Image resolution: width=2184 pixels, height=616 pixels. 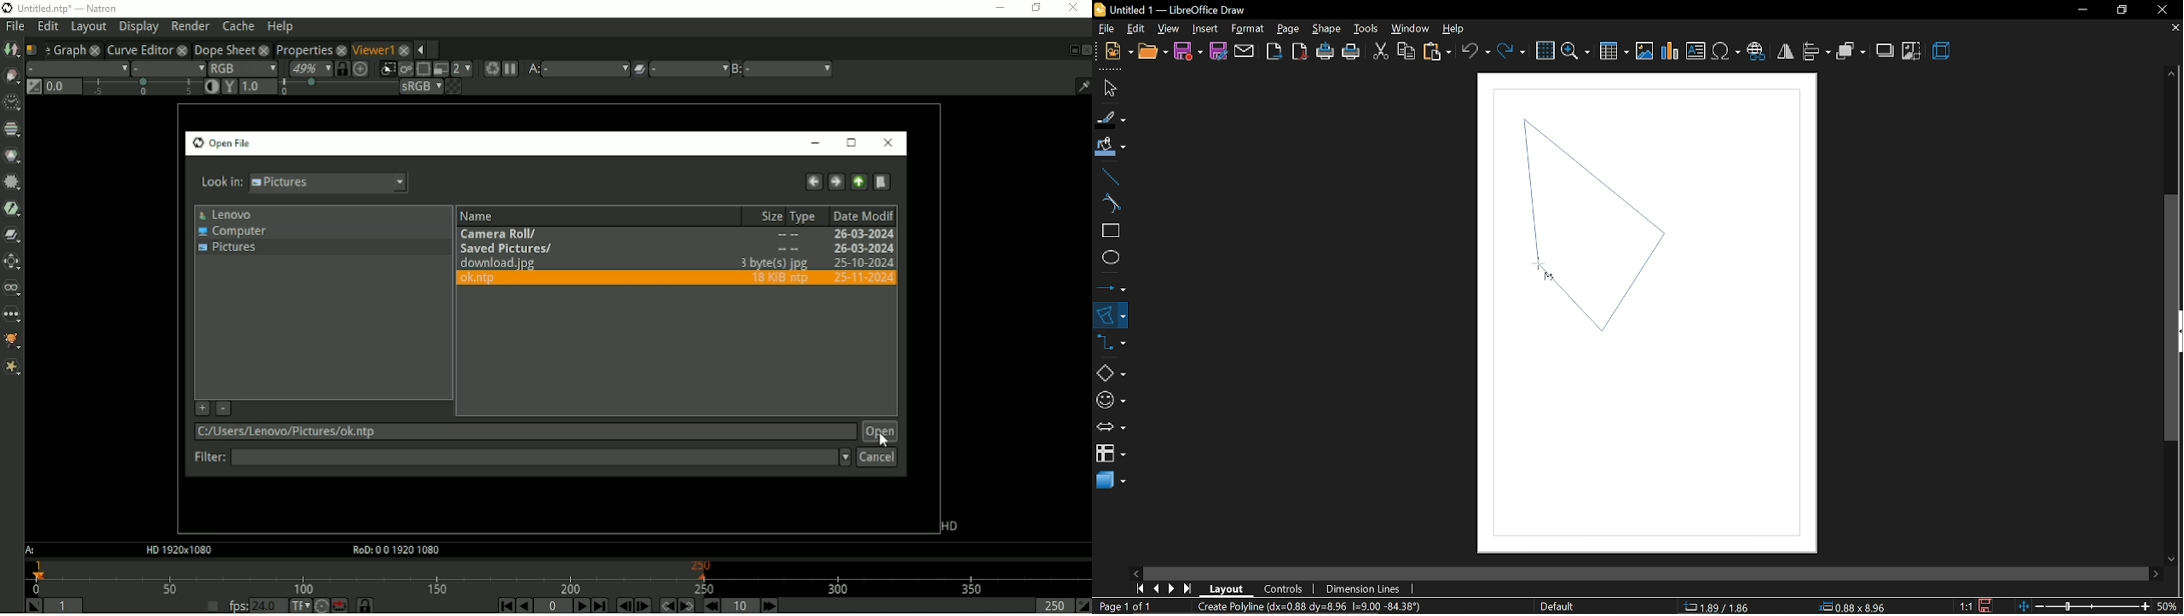 I want to click on help, so click(x=1456, y=29).